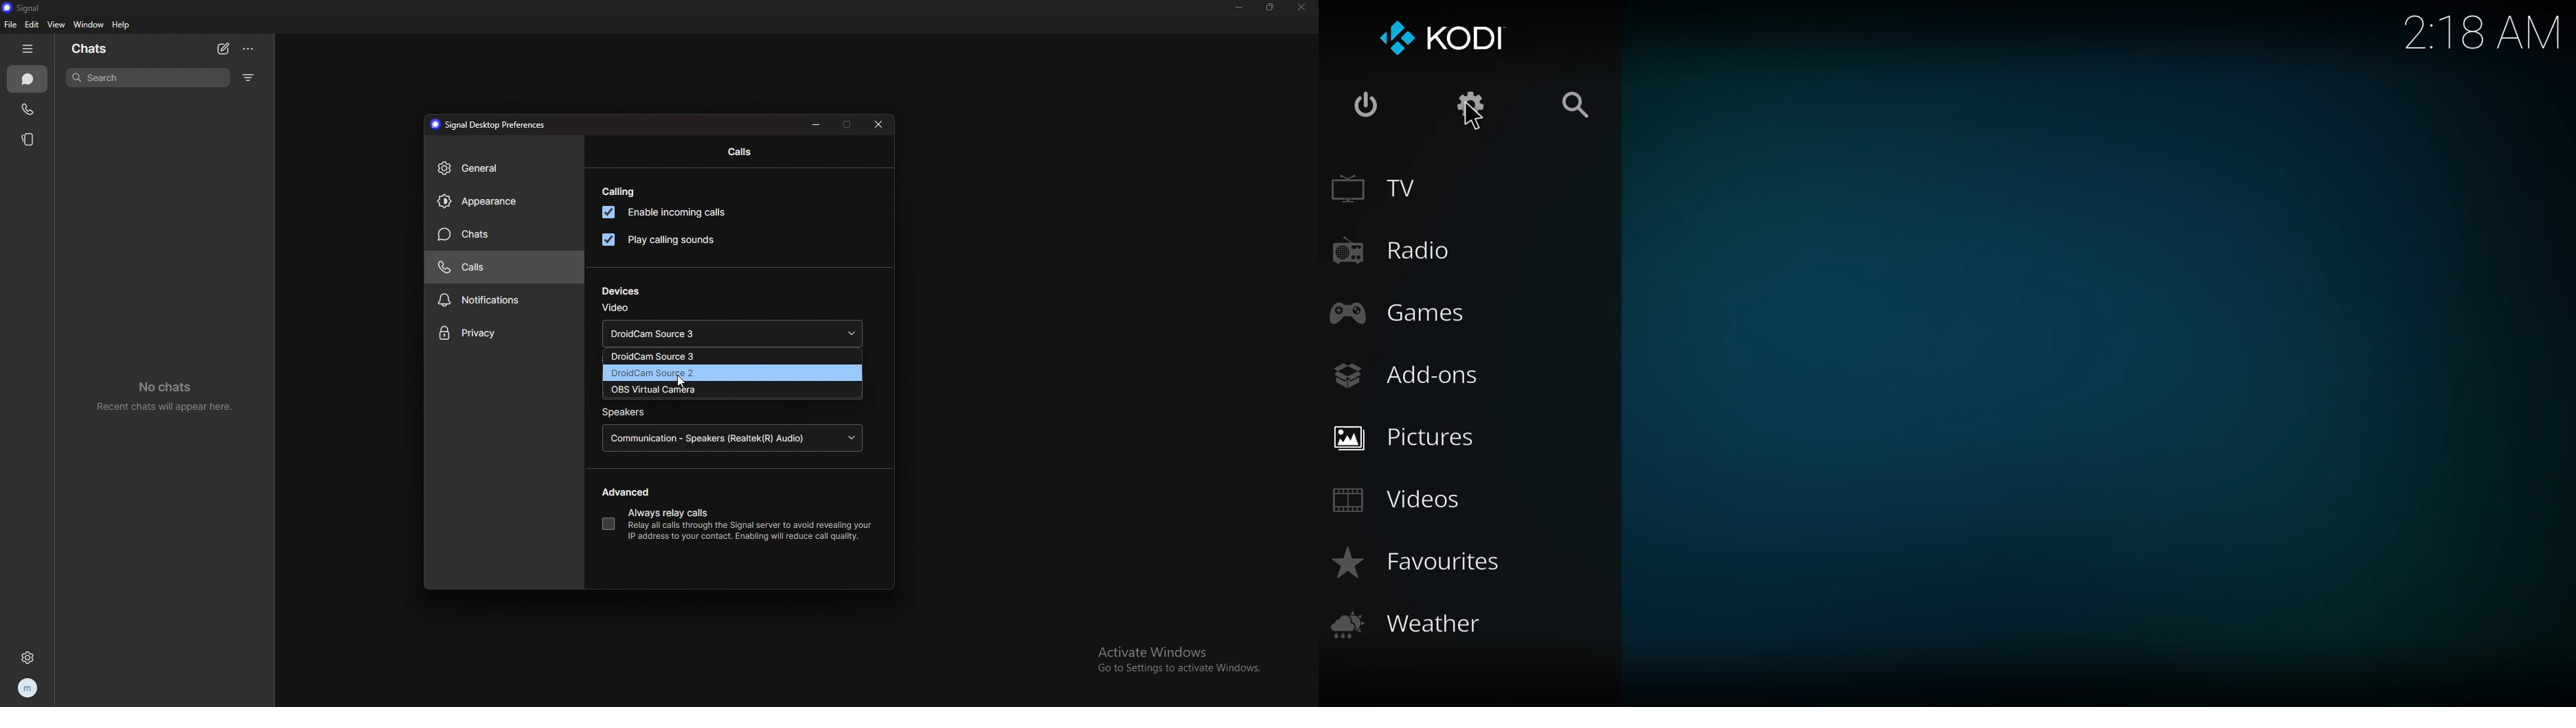 The height and width of the screenshot is (728, 2576). What do you see at coordinates (1397, 247) in the screenshot?
I see `radio` at bounding box center [1397, 247].